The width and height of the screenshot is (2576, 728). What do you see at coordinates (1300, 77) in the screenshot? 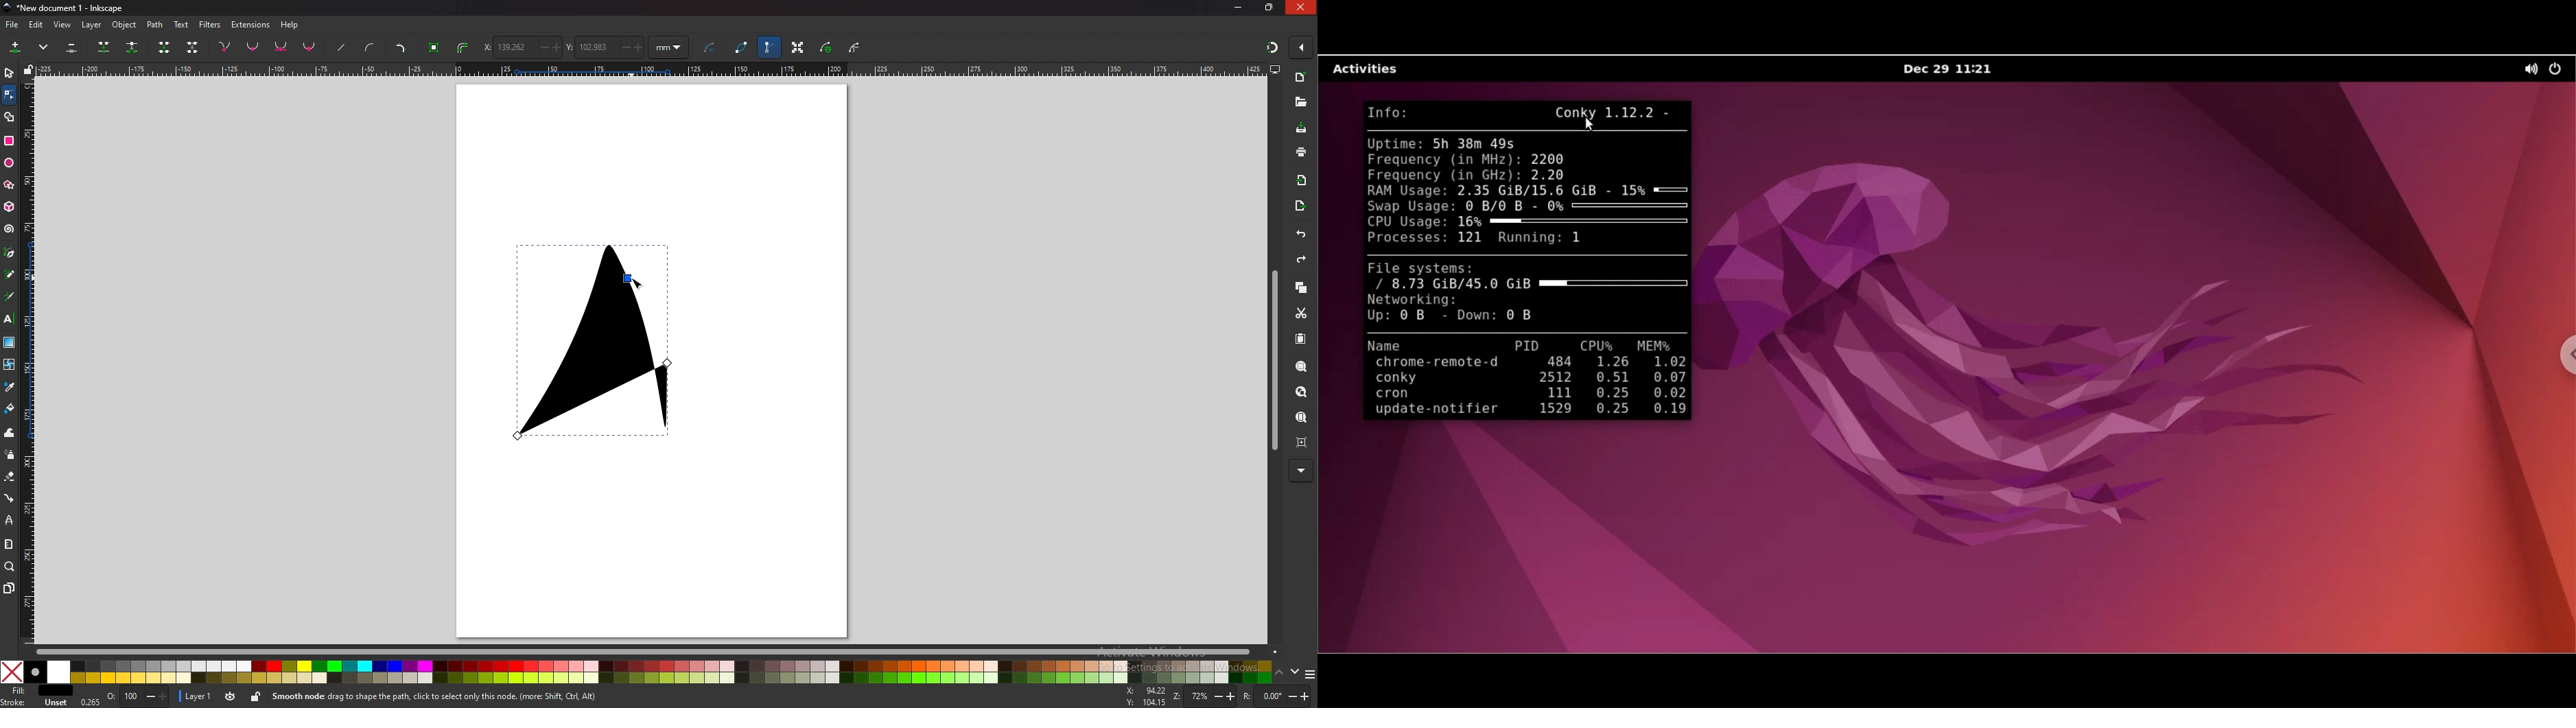
I see `new` at bounding box center [1300, 77].